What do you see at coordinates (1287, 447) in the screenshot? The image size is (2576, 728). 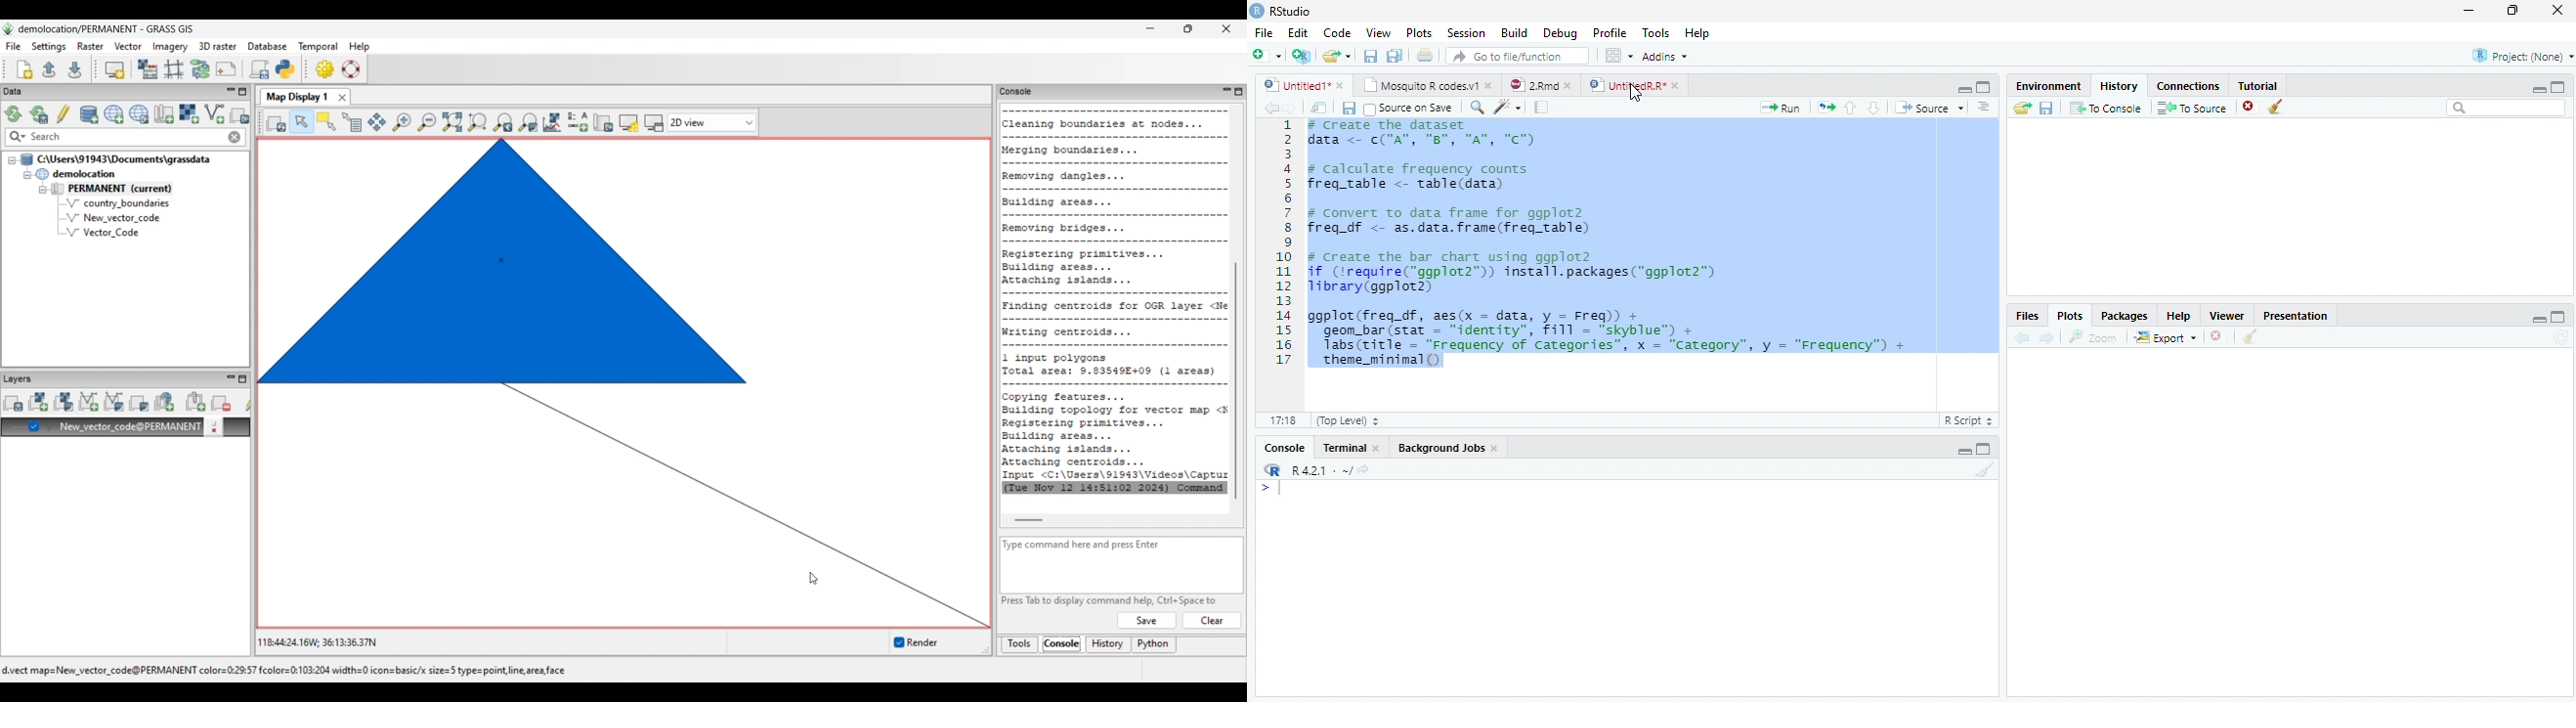 I see `Console` at bounding box center [1287, 447].